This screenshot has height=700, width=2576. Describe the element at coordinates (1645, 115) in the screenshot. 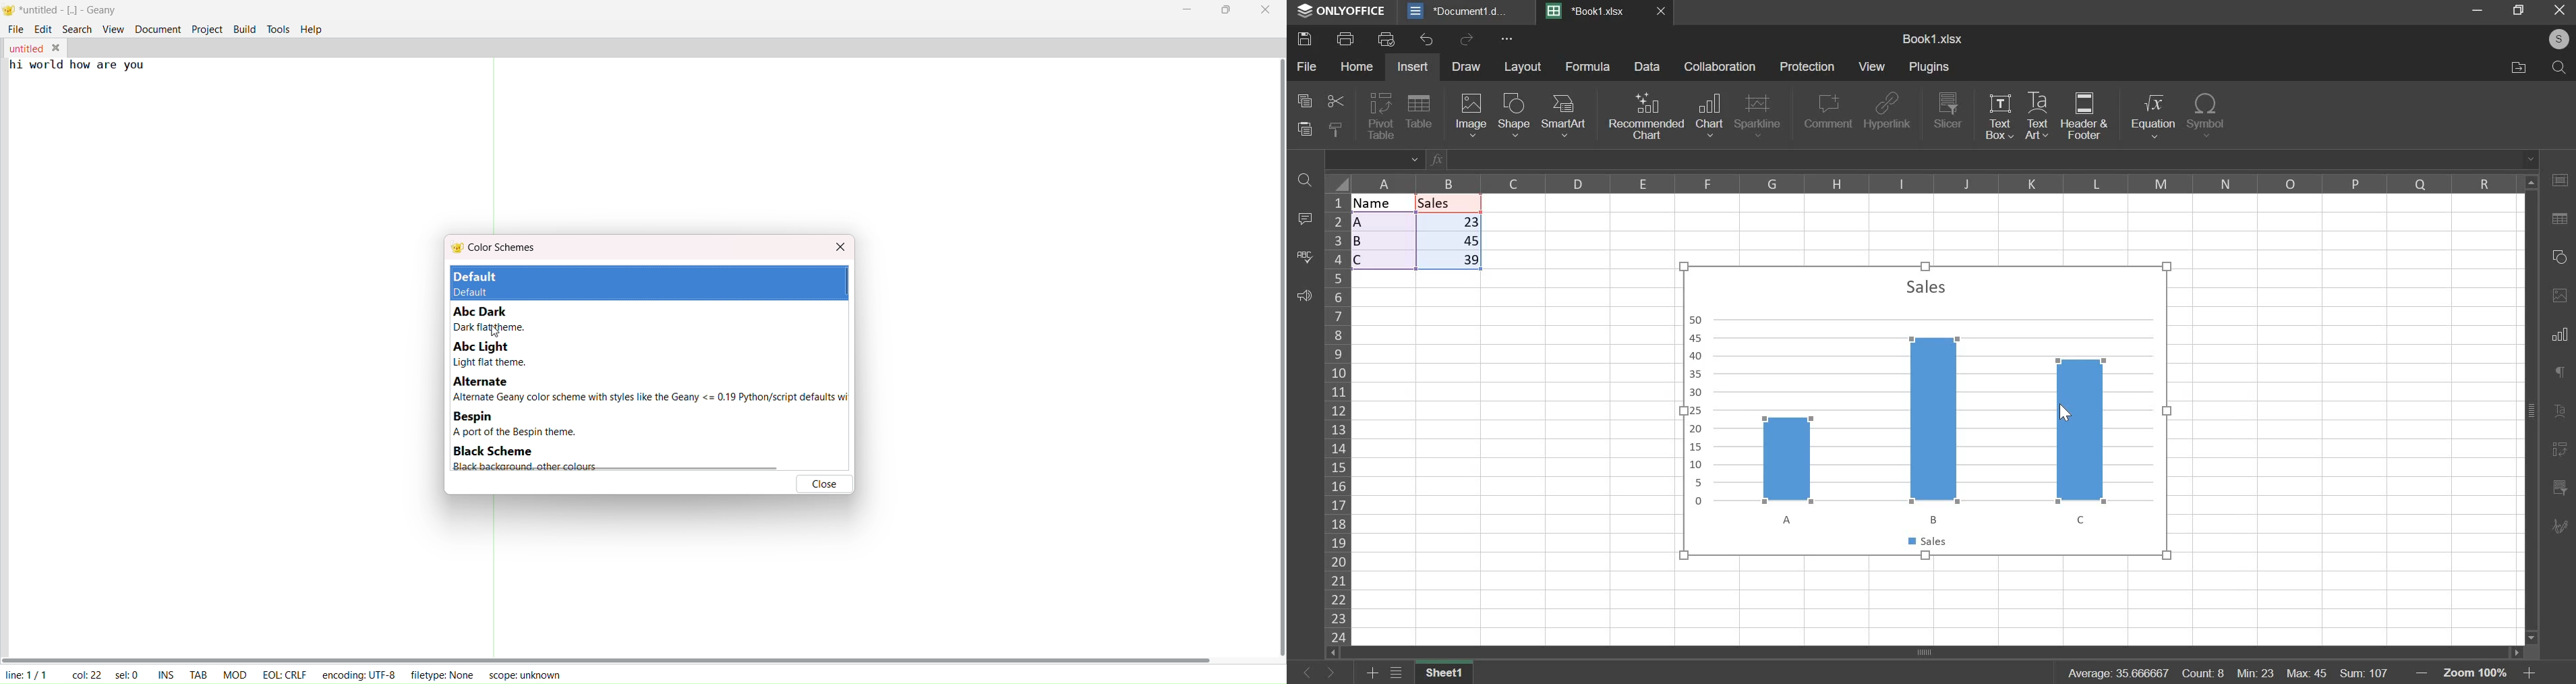

I see `recommended chart` at that location.